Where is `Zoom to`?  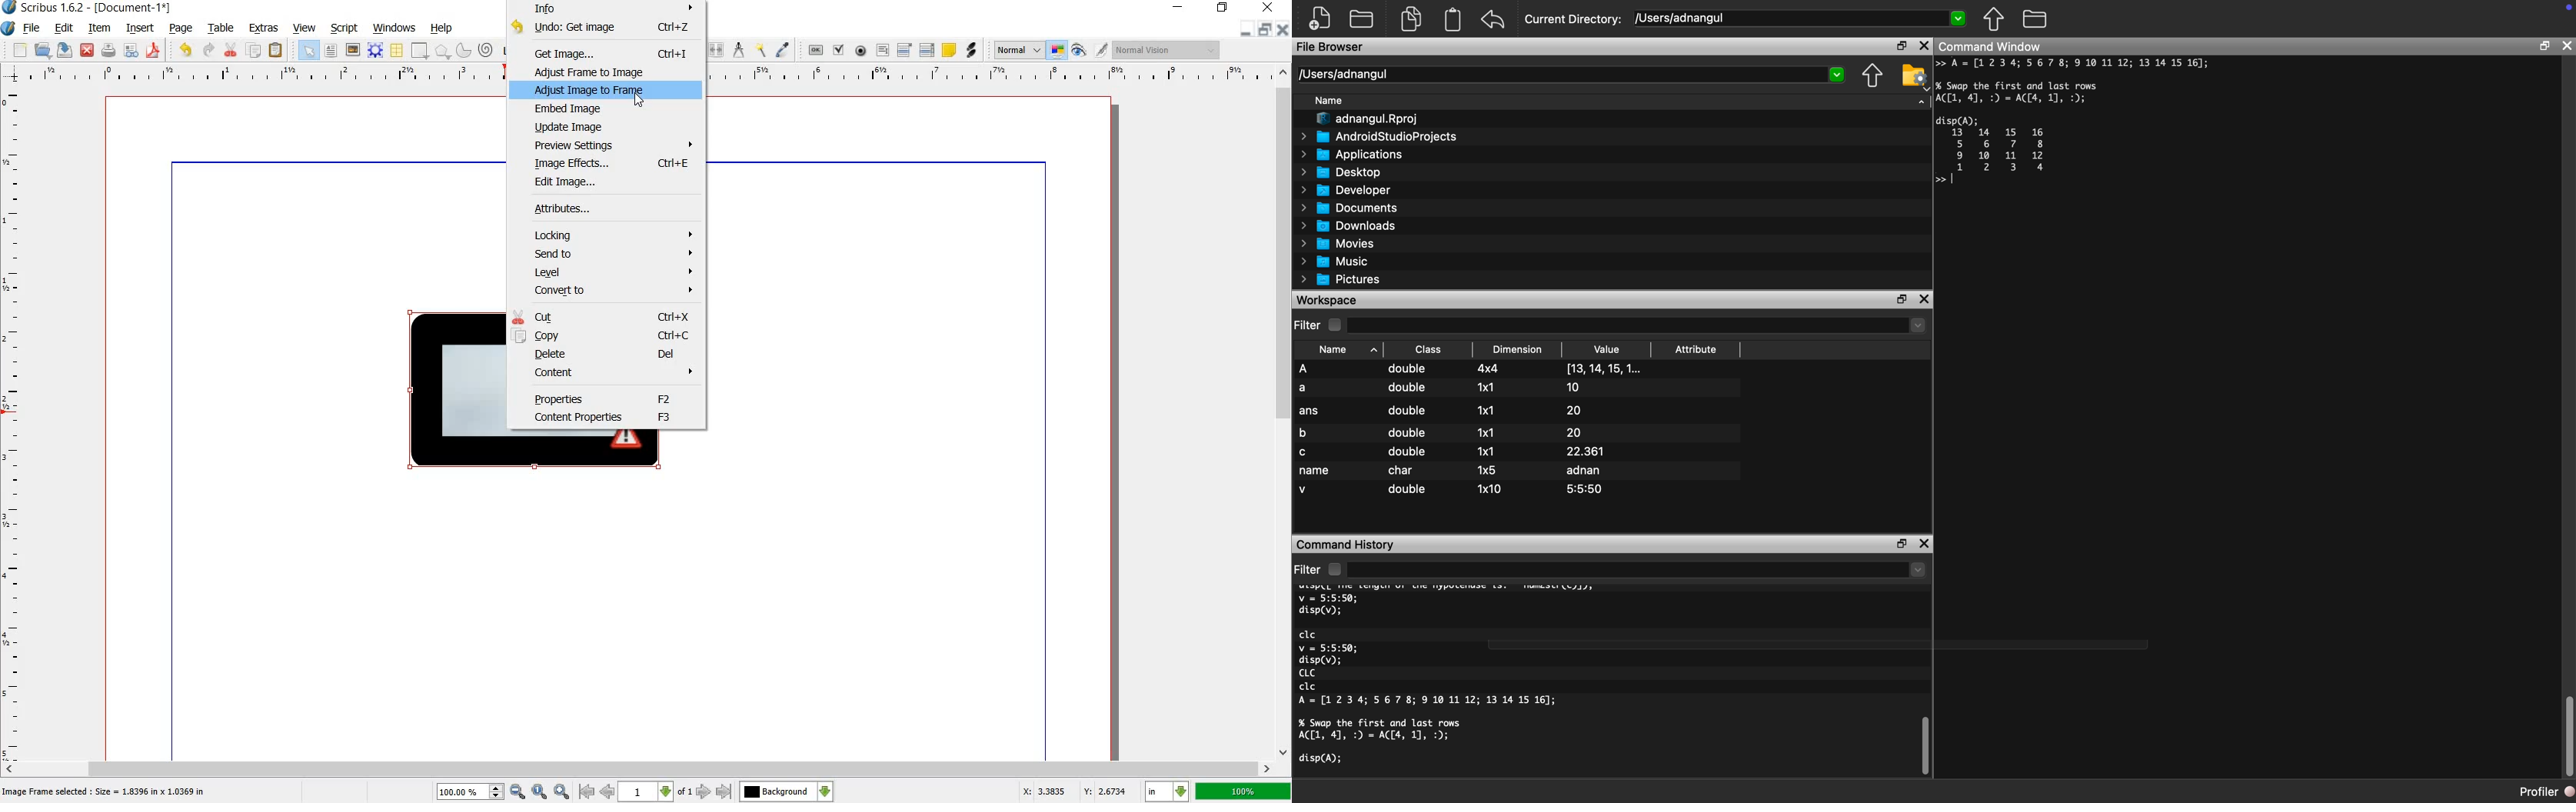 Zoom to is located at coordinates (541, 791).